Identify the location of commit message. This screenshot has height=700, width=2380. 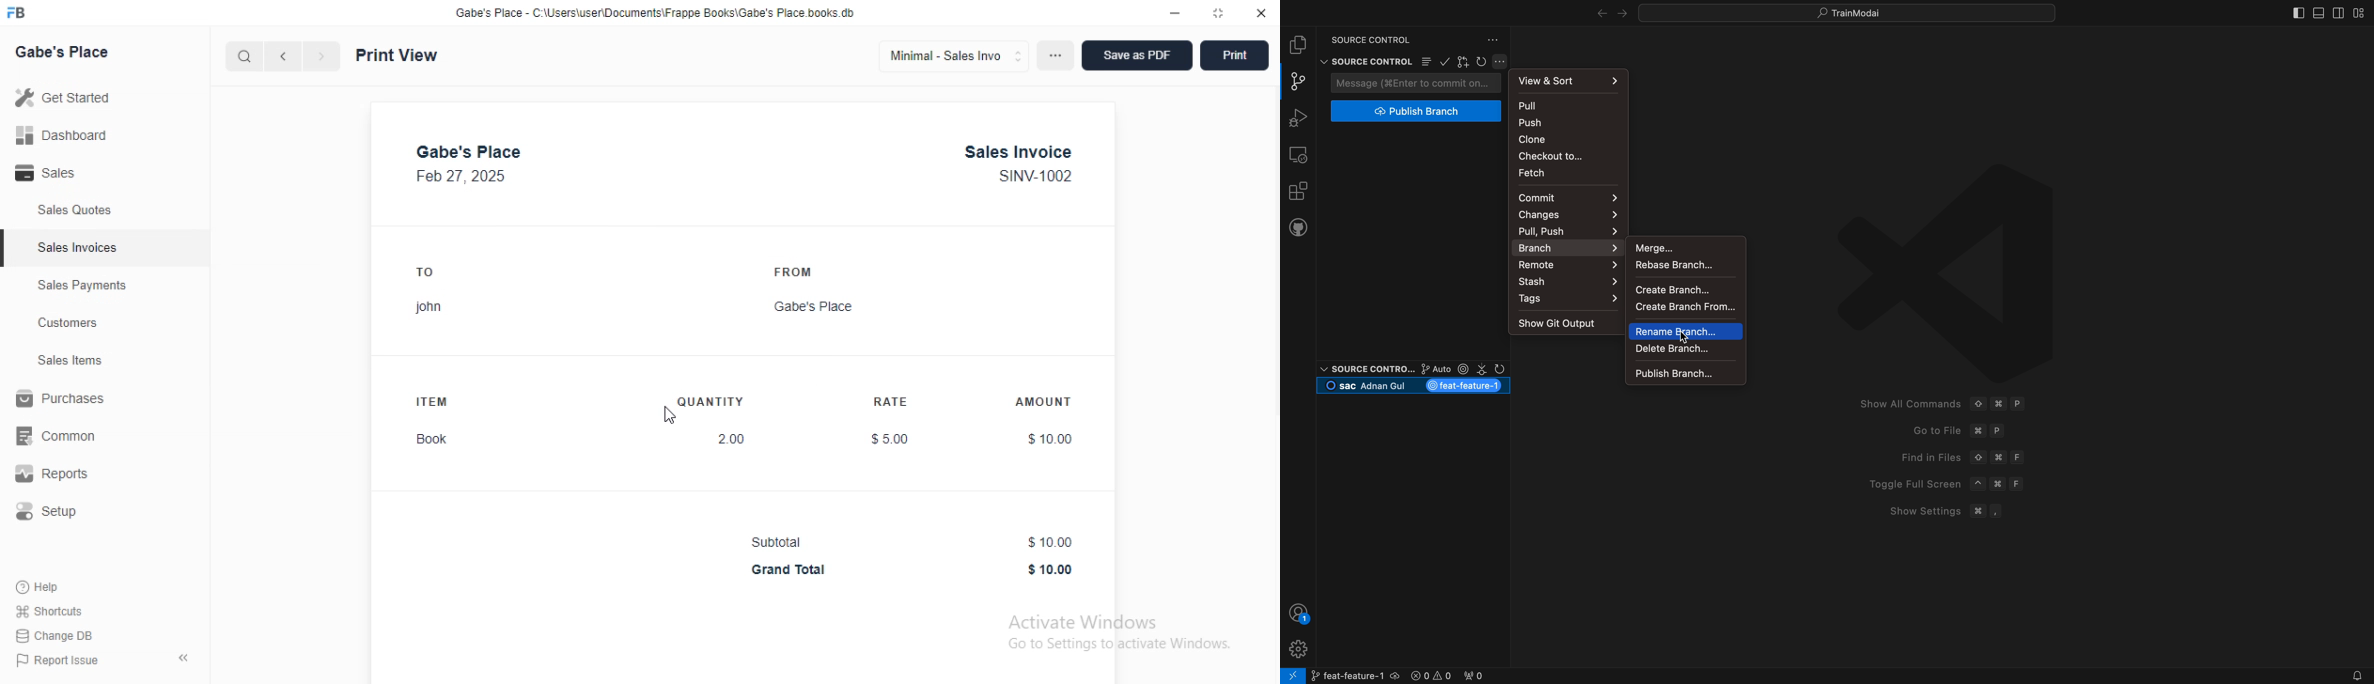
(1418, 83).